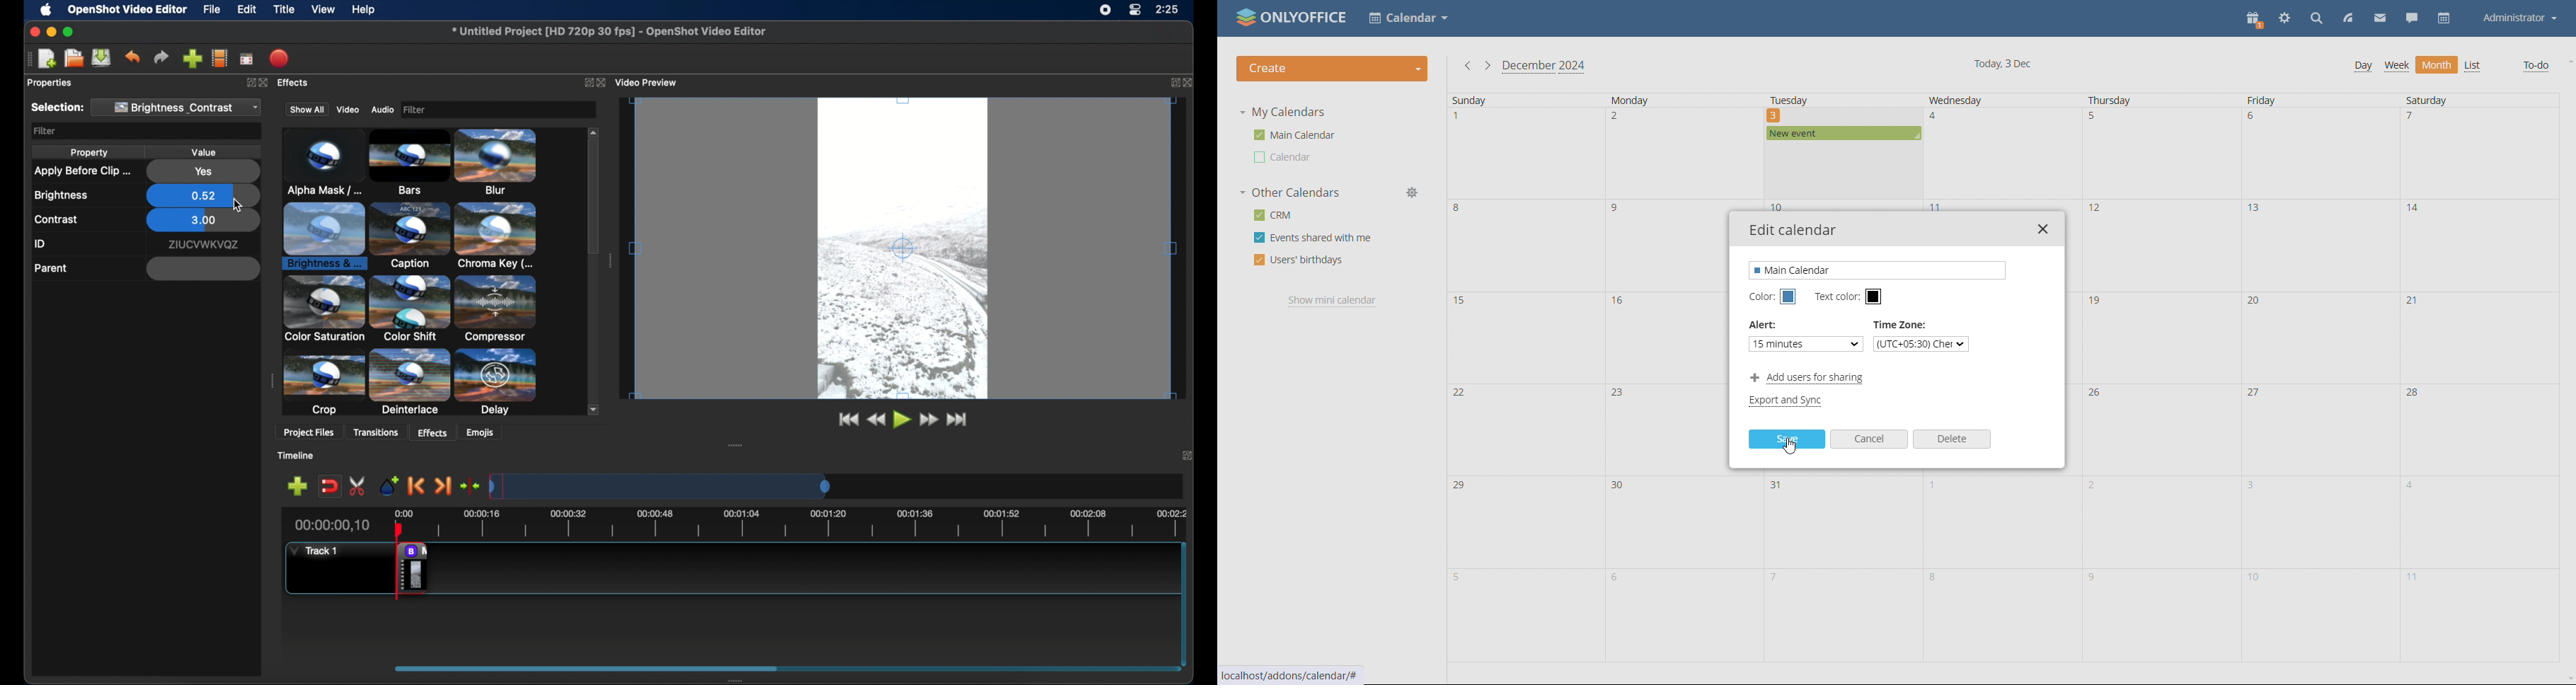  Describe the element at coordinates (2473, 66) in the screenshot. I see `list view` at that location.